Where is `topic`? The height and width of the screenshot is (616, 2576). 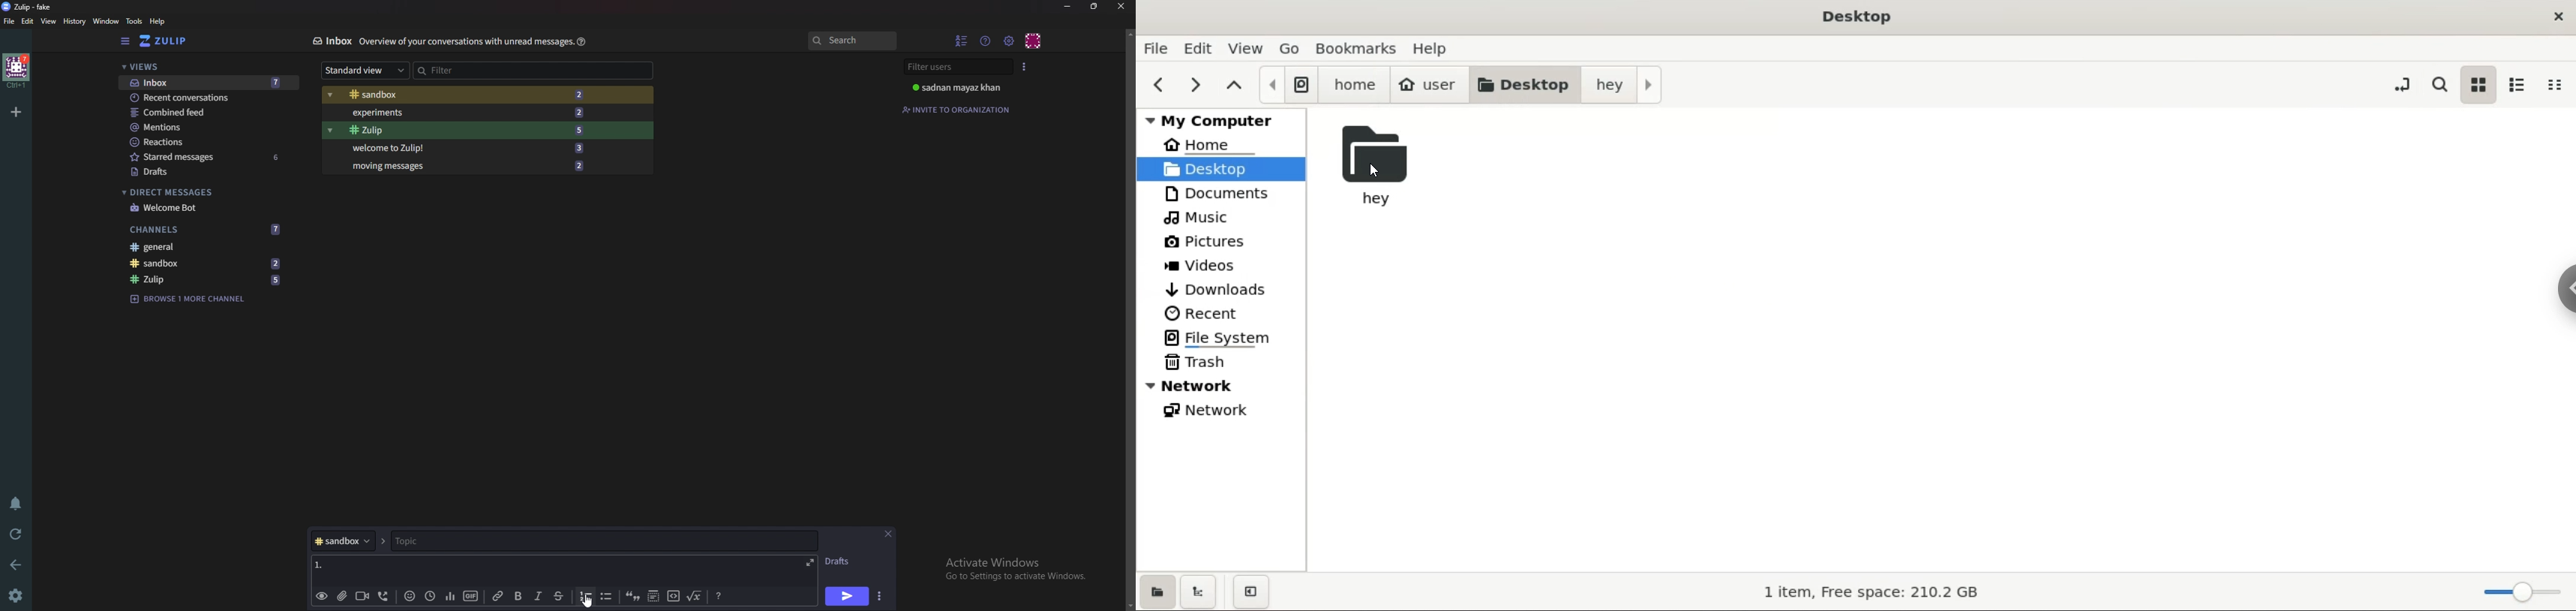
topic is located at coordinates (448, 541).